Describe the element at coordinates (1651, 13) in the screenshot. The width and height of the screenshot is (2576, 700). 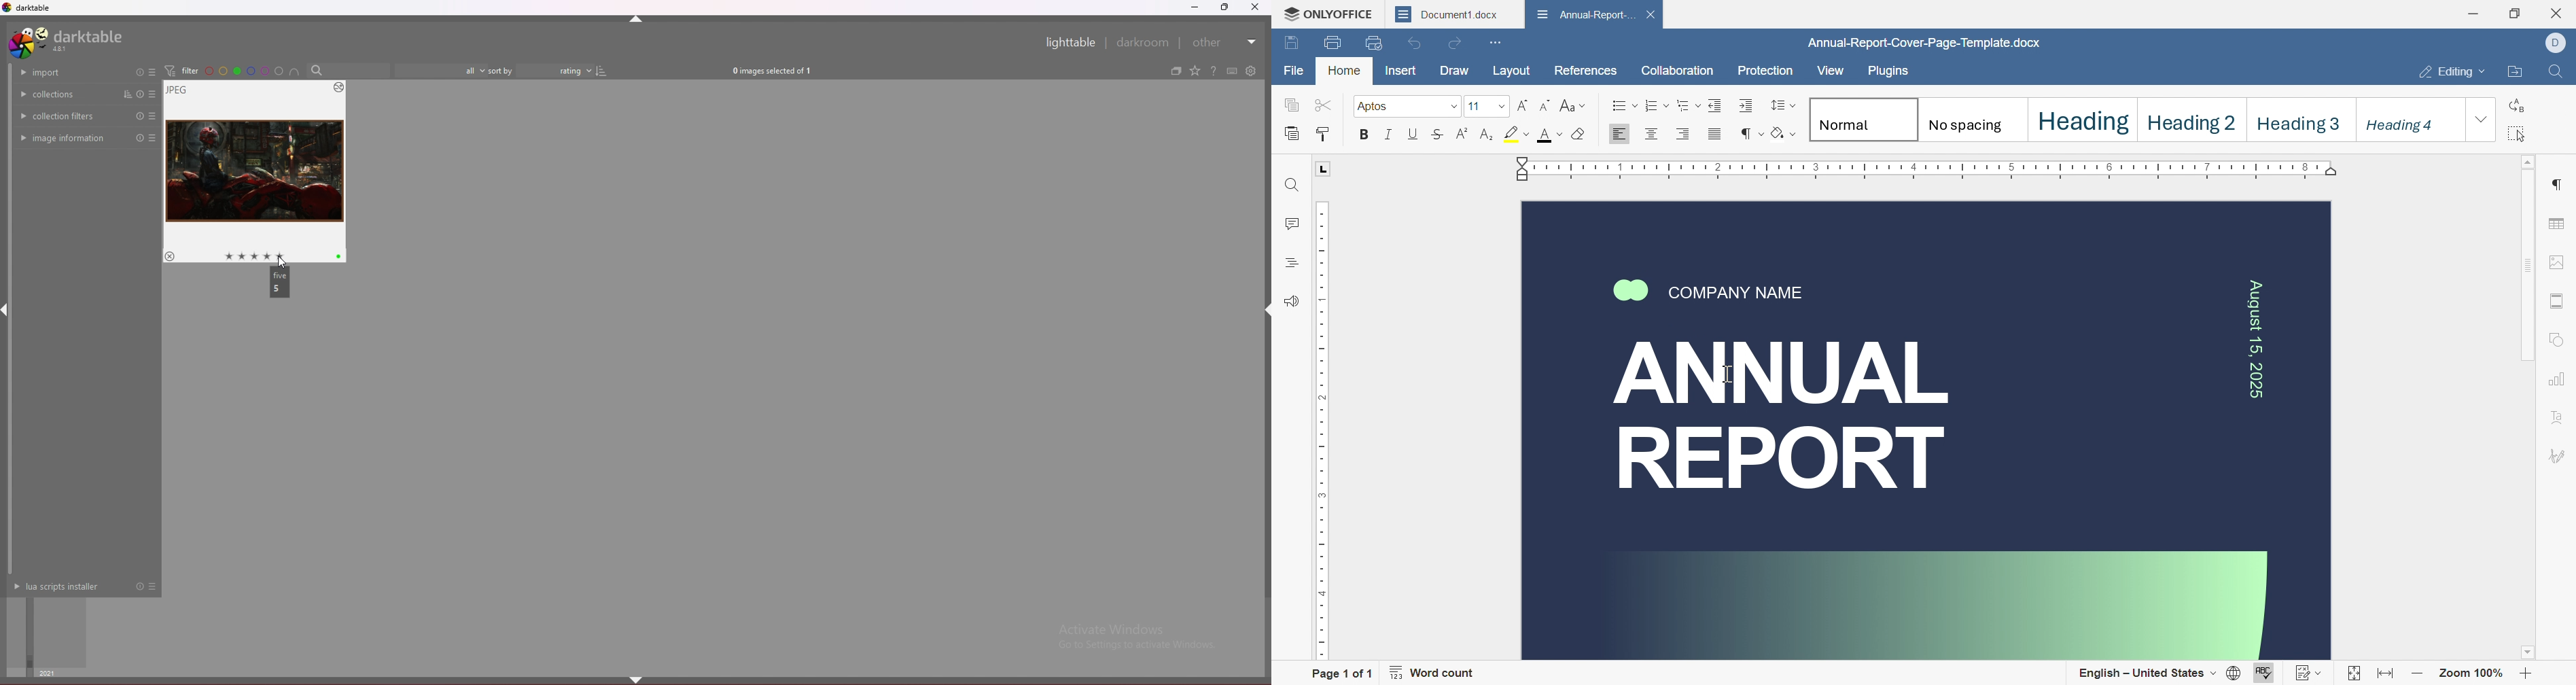
I see `close` at that location.